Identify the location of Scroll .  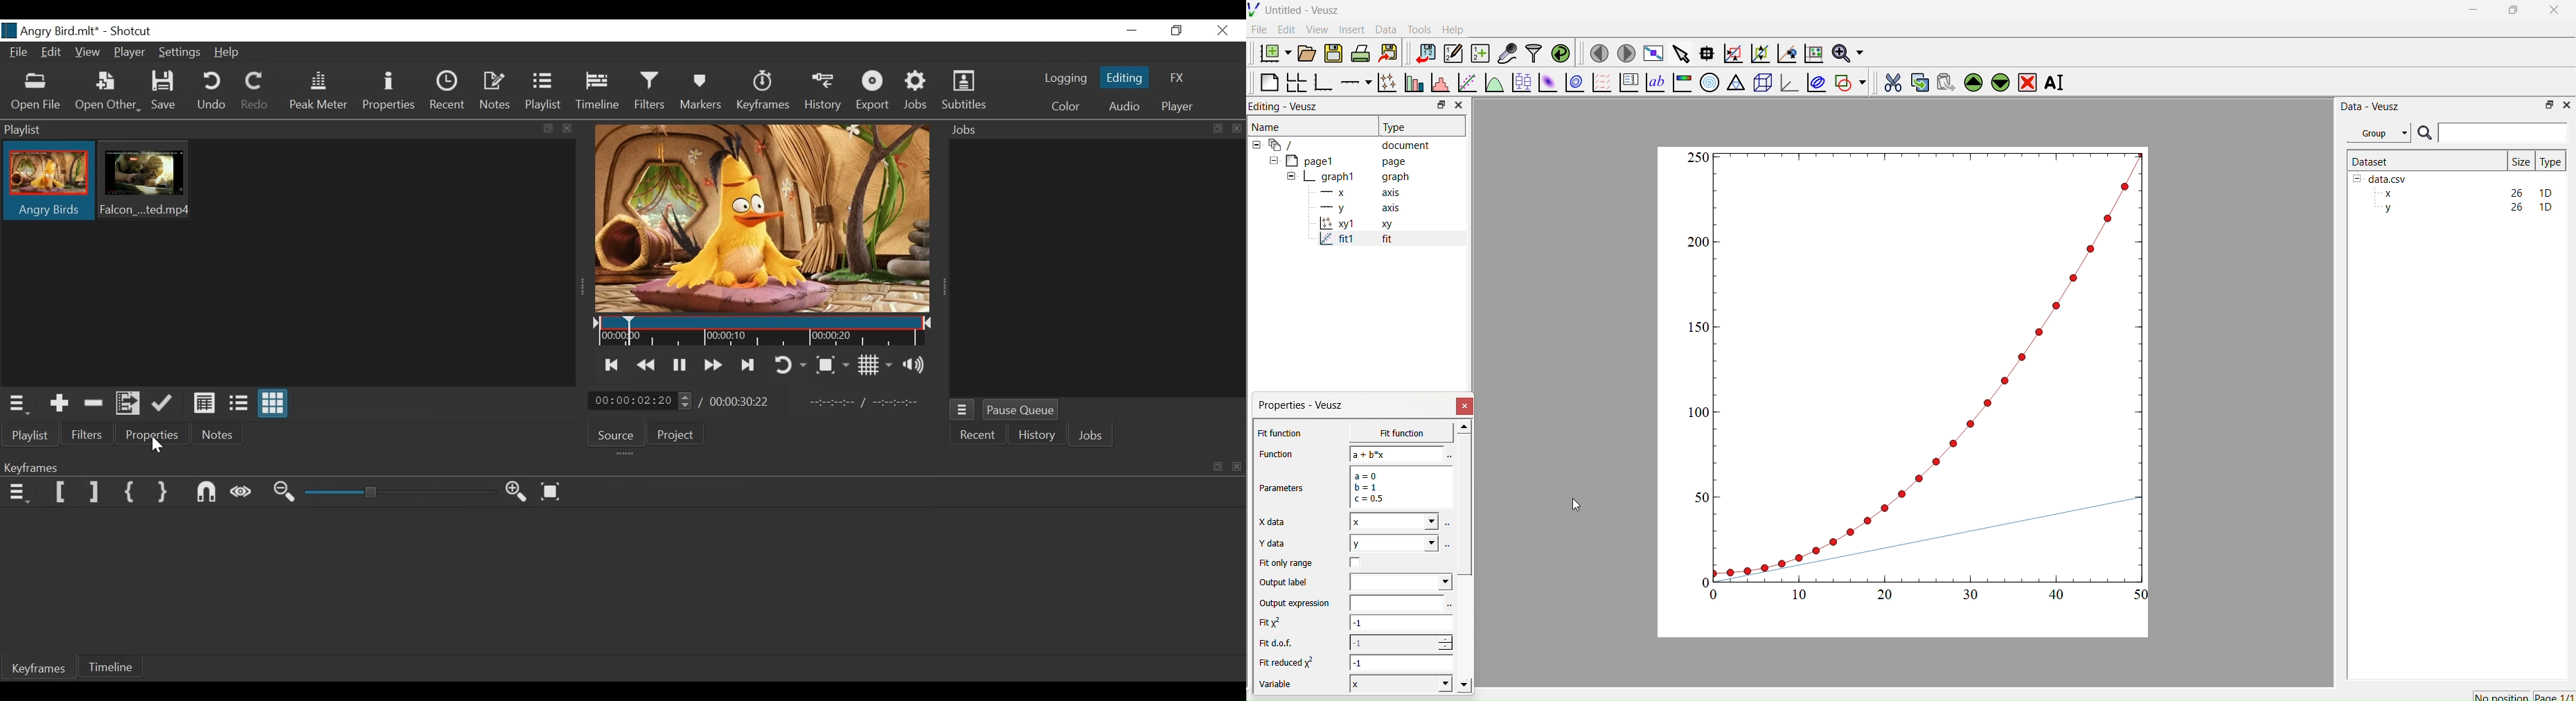
(1465, 558).